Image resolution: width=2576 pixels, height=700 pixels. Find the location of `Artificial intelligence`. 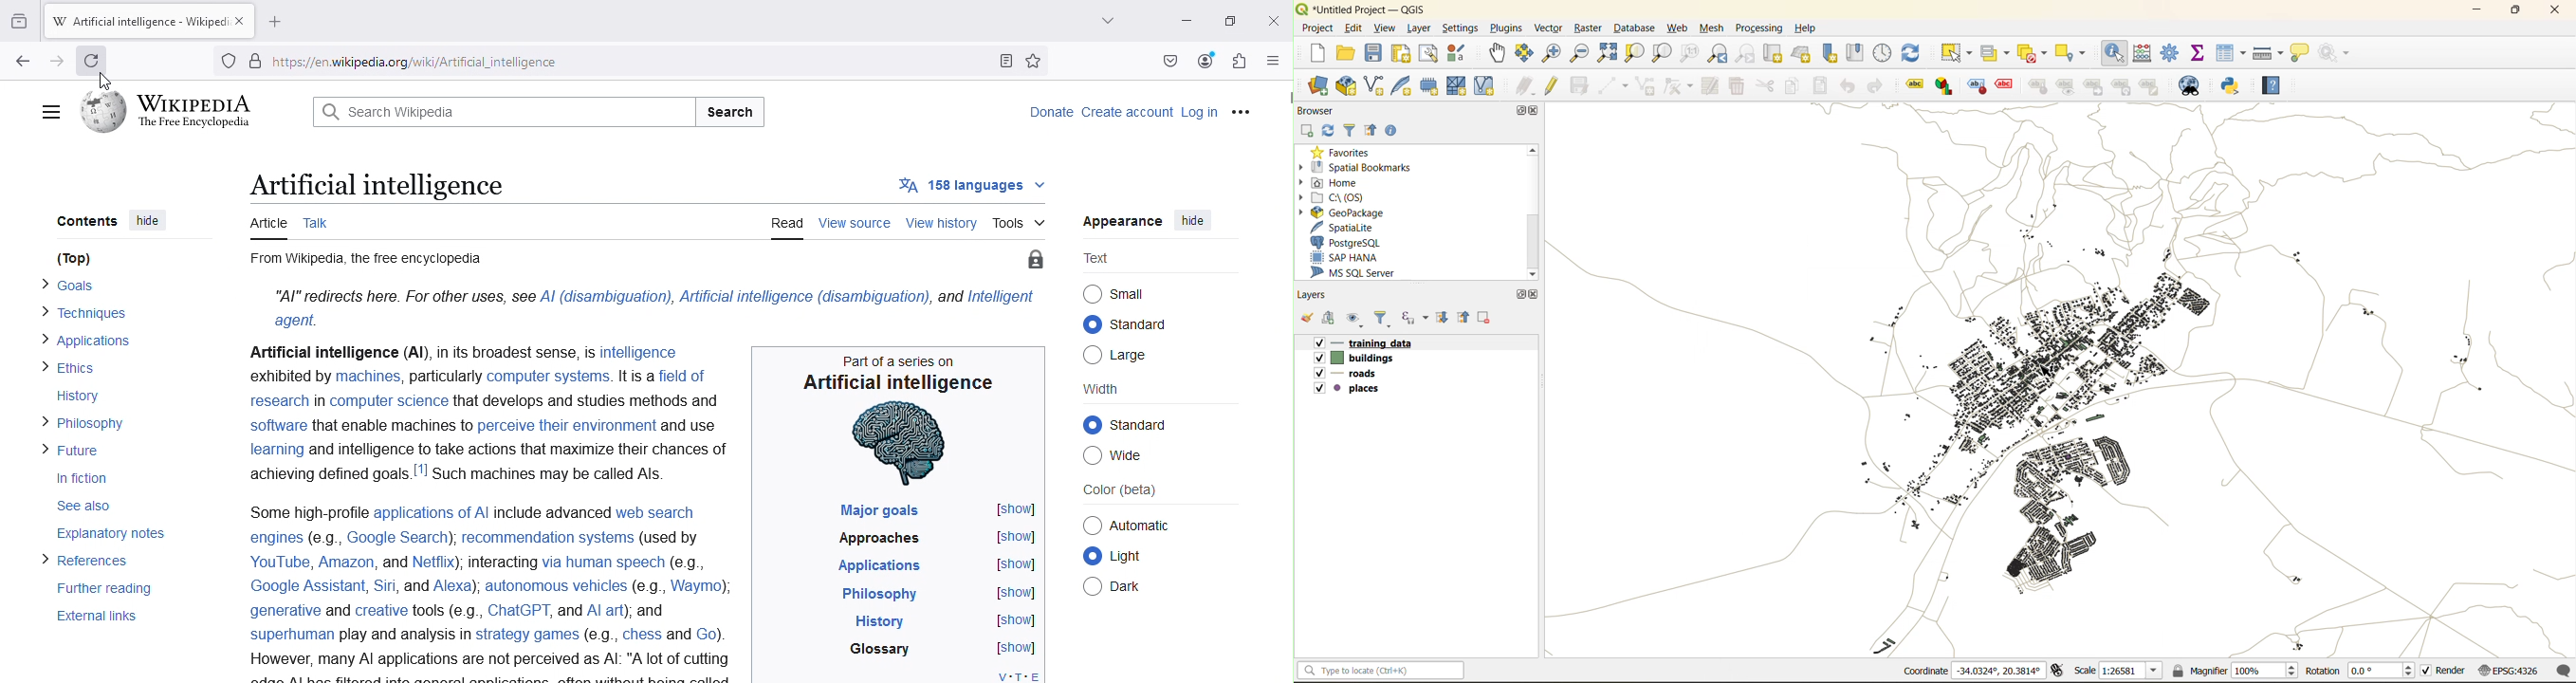

Artificial intelligence is located at coordinates (386, 184).